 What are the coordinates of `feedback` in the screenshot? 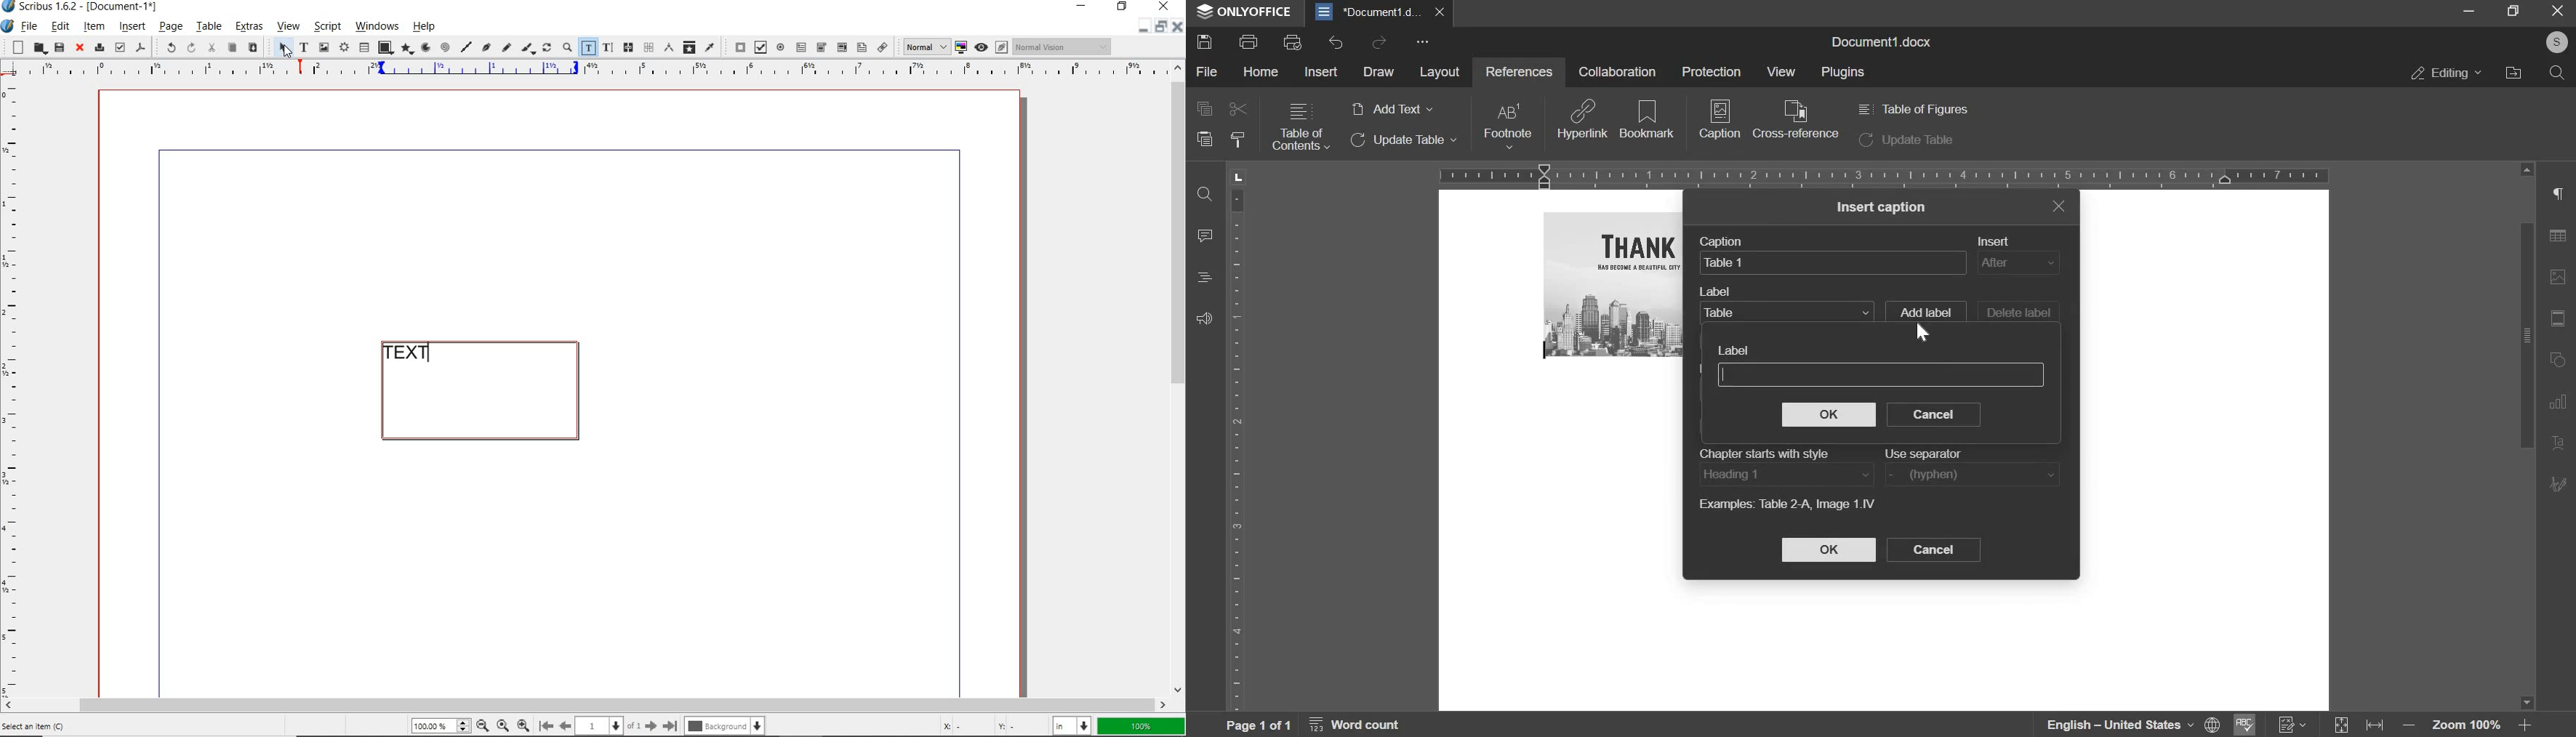 It's located at (1204, 318).